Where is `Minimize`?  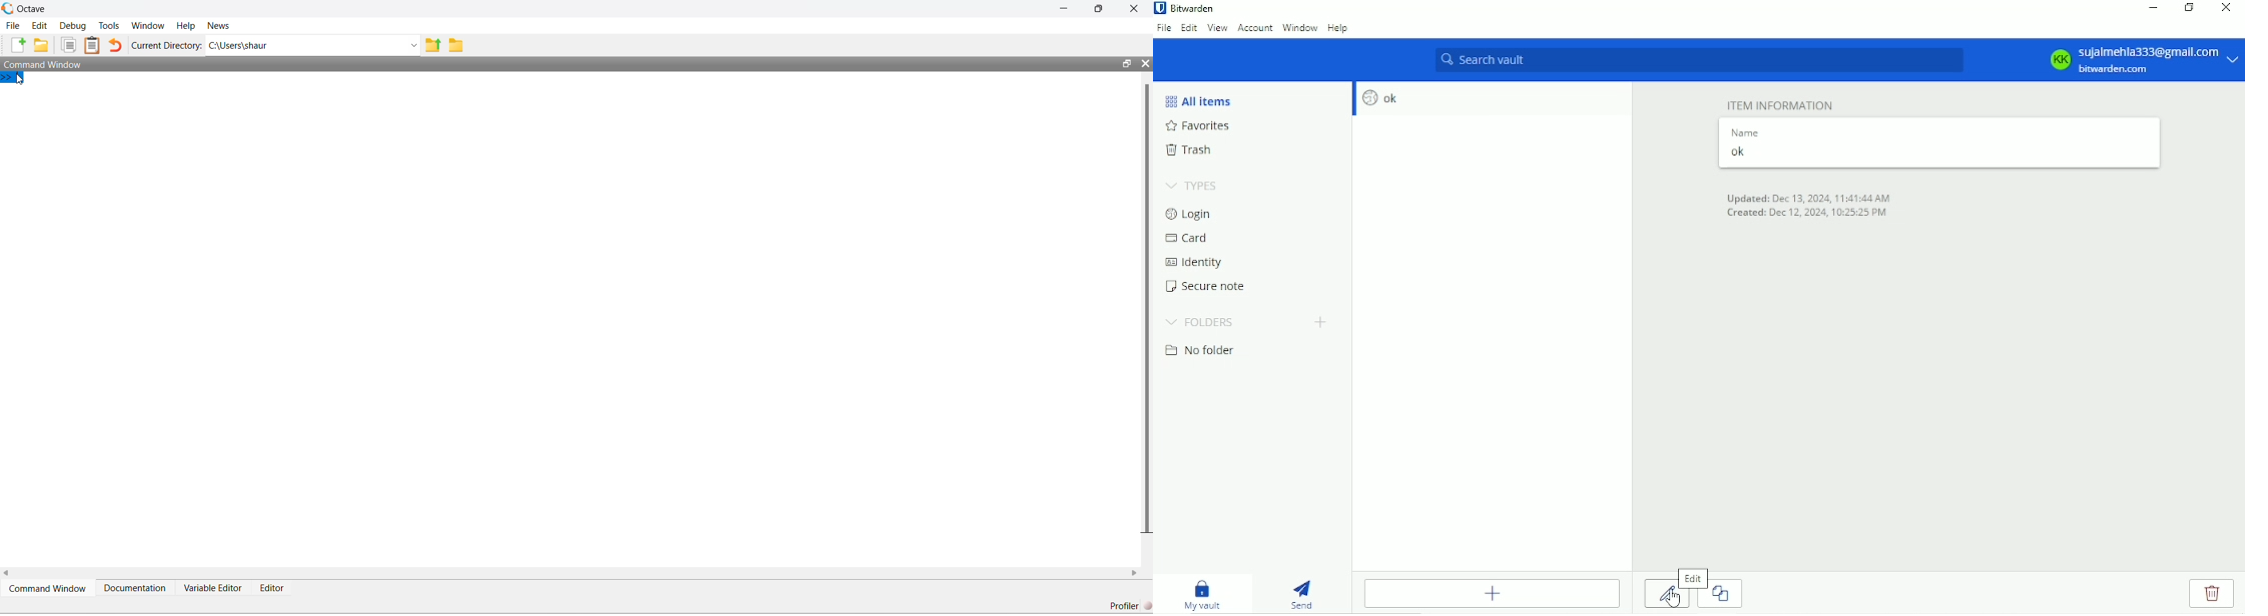 Minimize is located at coordinates (1065, 8).